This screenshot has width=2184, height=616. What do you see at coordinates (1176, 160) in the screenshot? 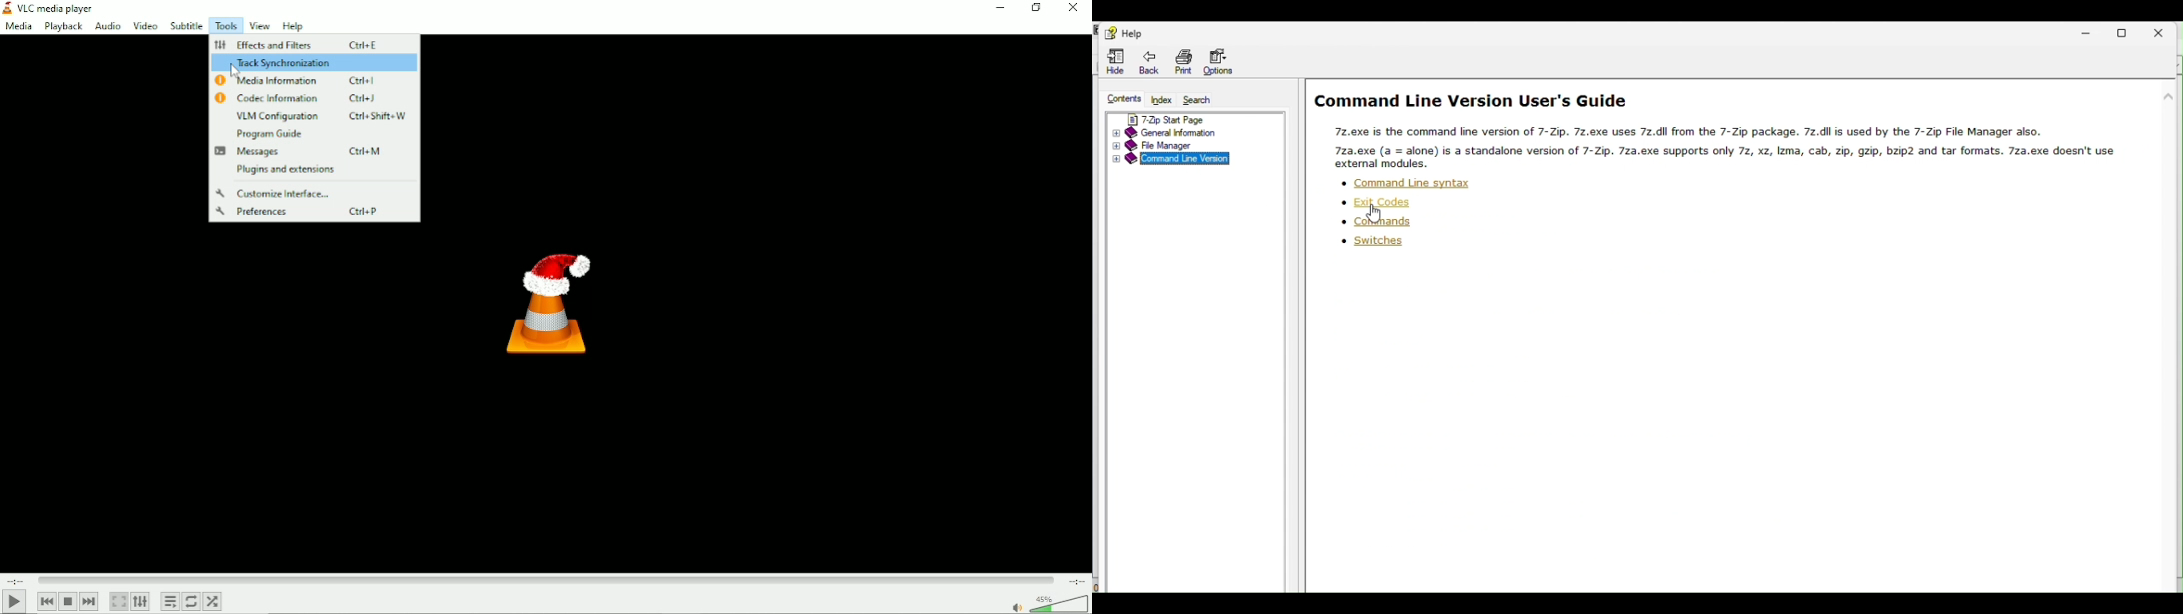
I see `Command line version` at bounding box center [1176, 160].